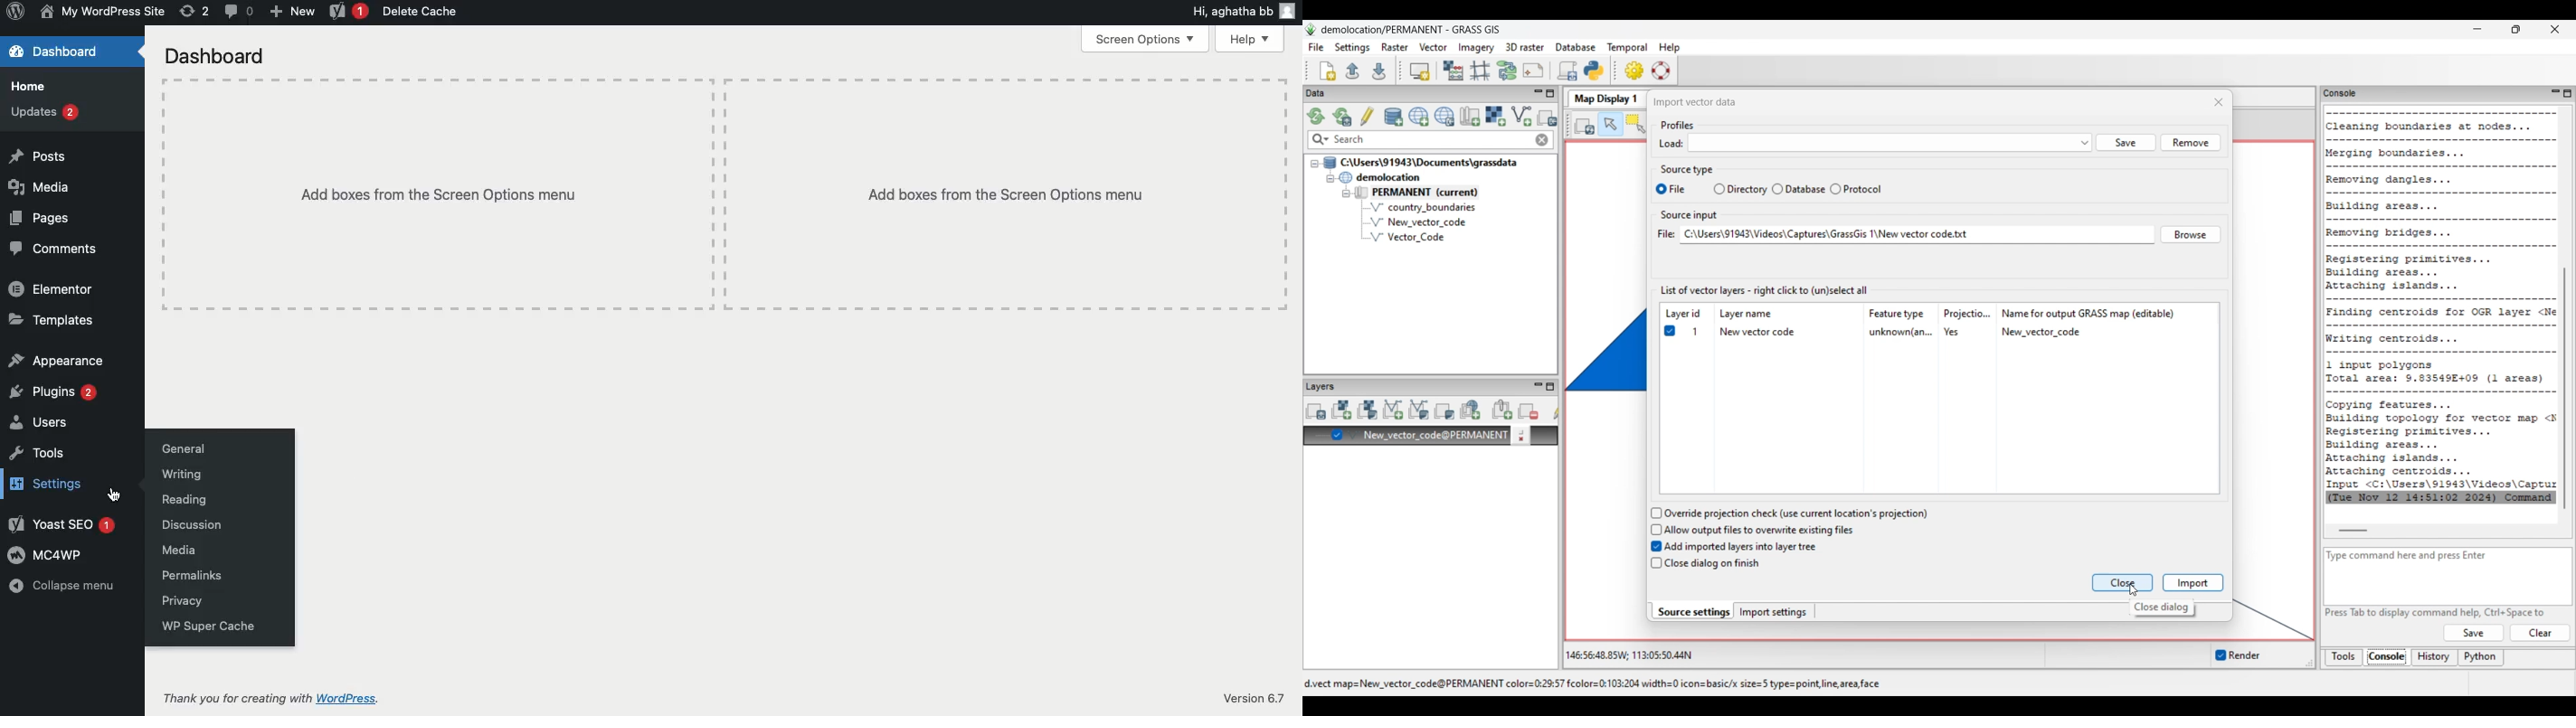 This screenshot has width=2576, height=728. Describe the element at coordinates (25, 85) in the screenshot. I see `Home` at that location.